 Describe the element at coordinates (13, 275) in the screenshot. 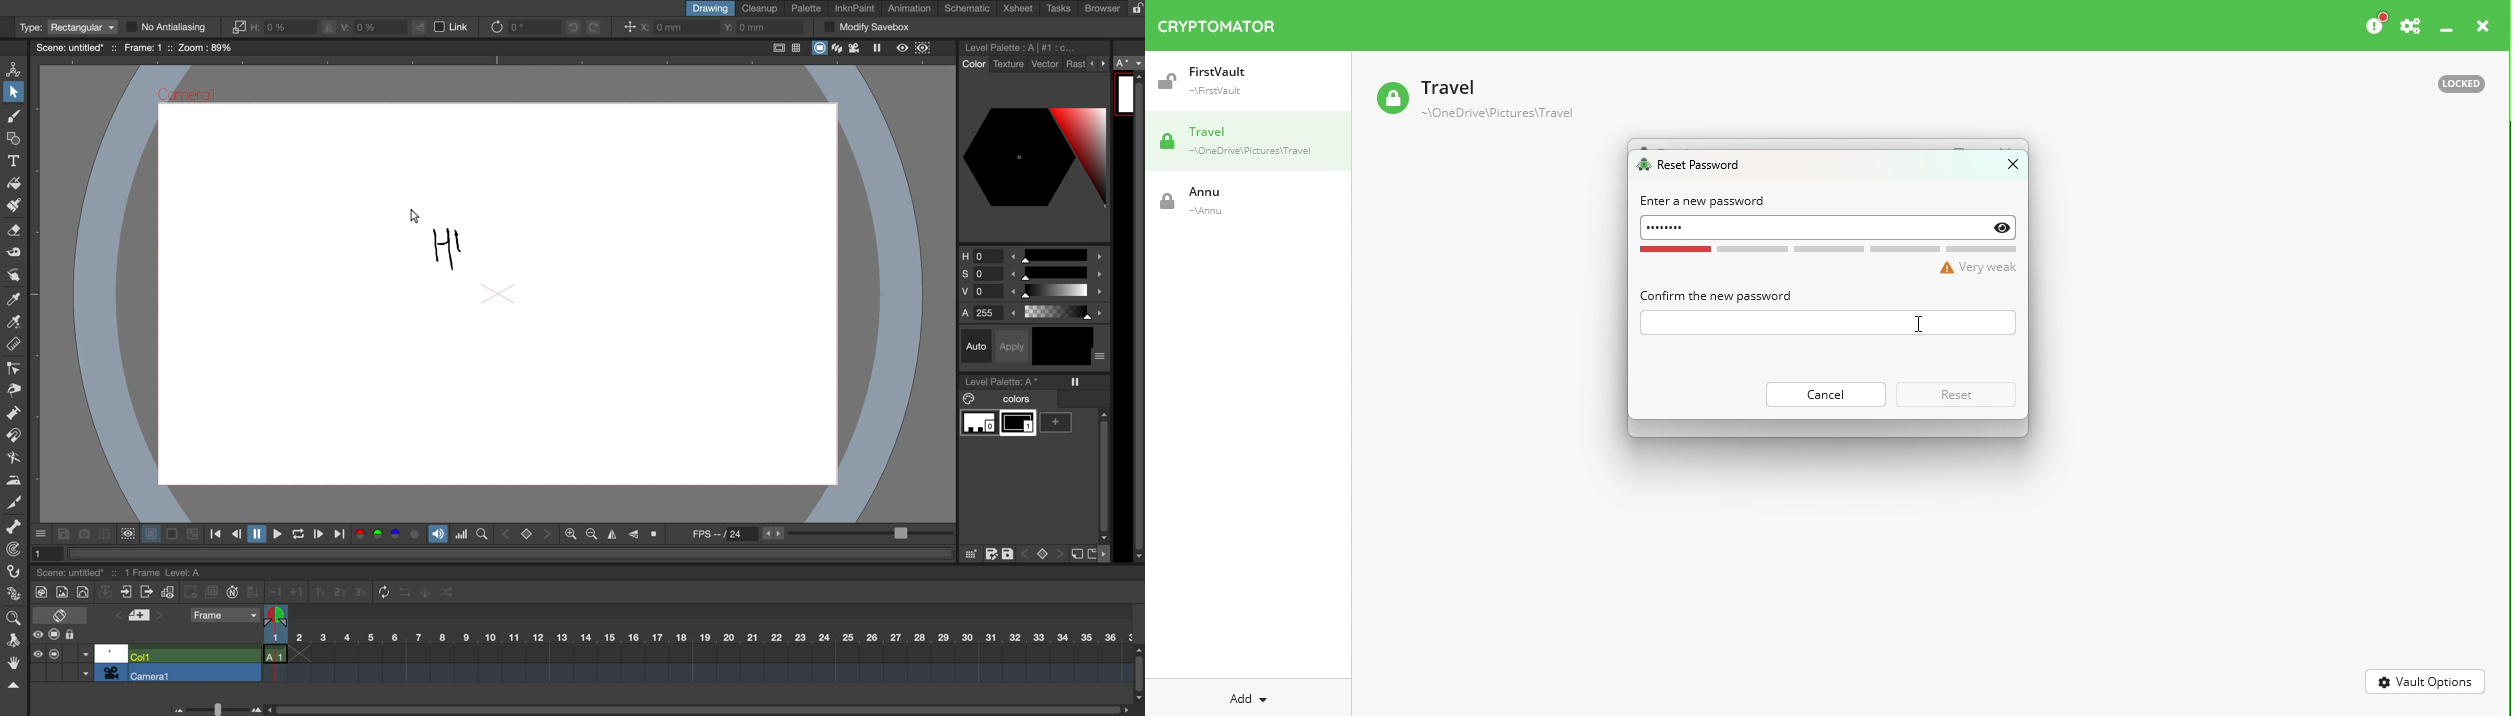

I see `finger tool` at that location.